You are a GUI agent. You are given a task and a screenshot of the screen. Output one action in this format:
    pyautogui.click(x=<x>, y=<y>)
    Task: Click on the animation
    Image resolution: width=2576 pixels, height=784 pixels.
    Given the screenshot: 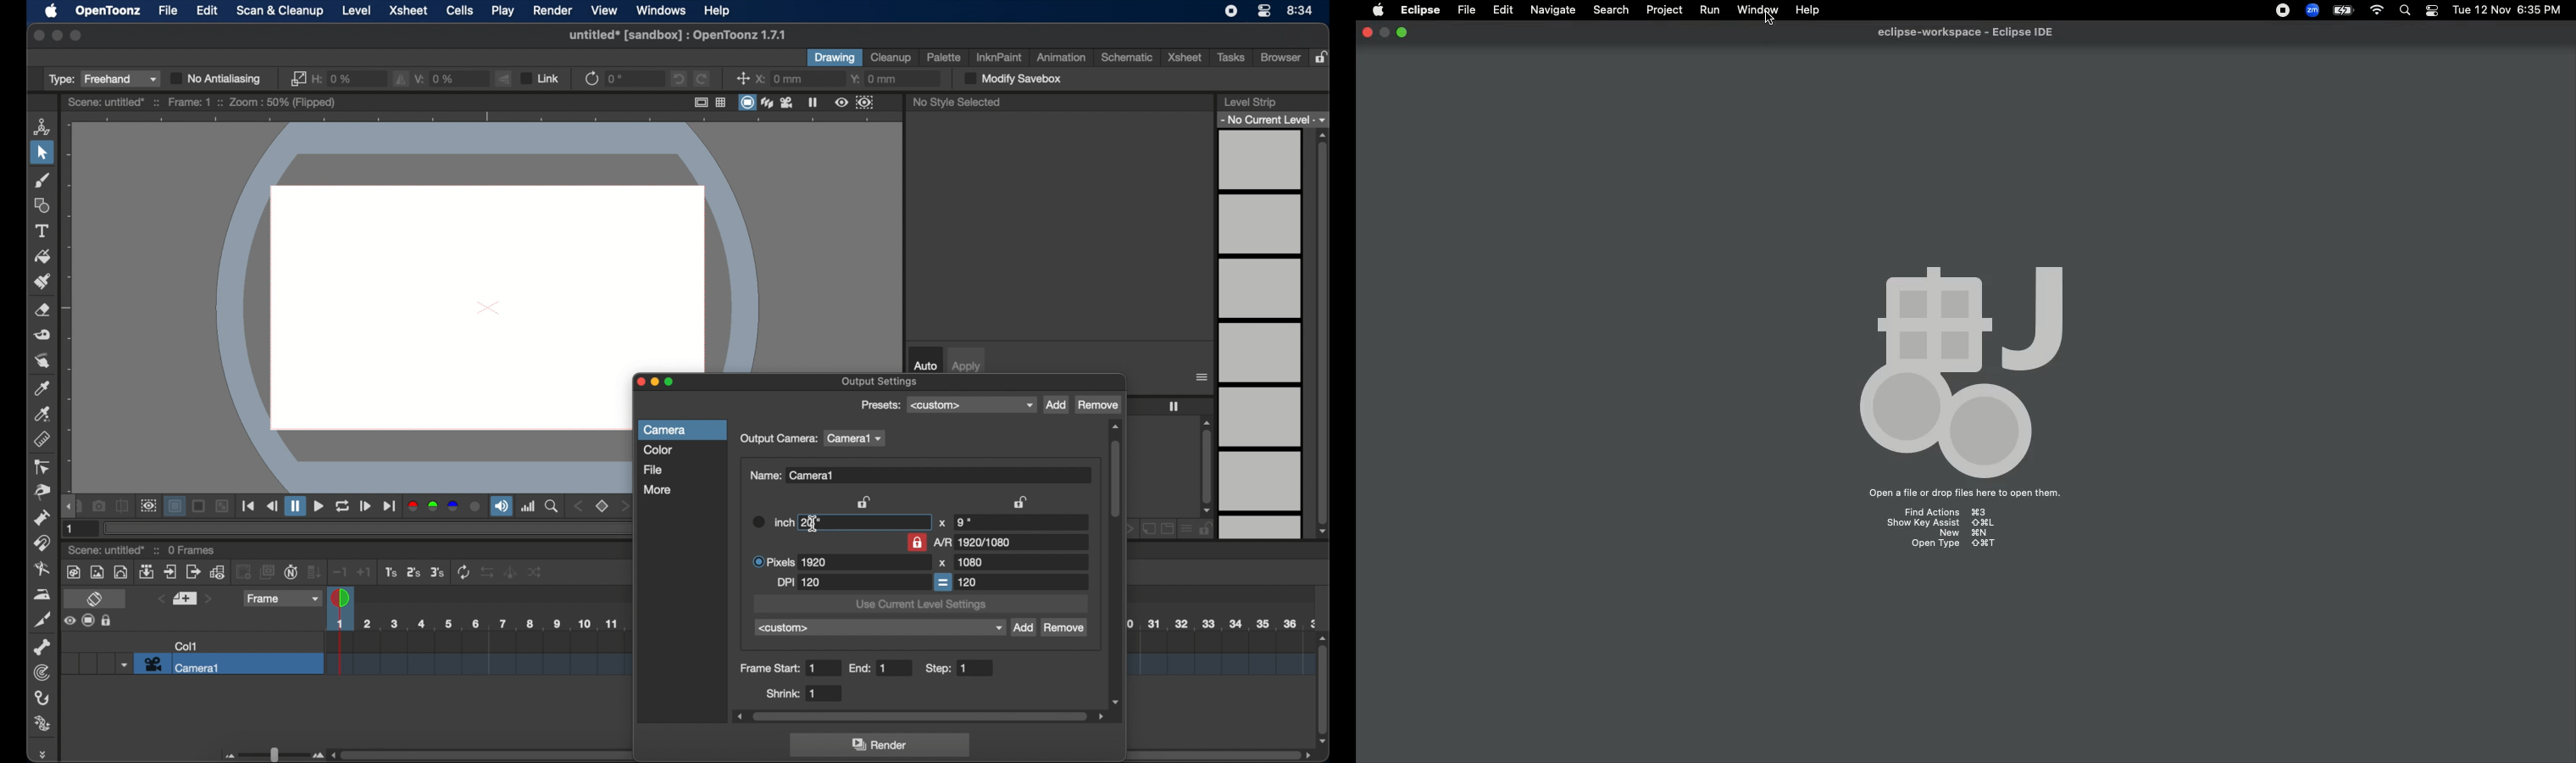 What is the action you would take?
    pyautogui.click(x=1060, y=57)
    